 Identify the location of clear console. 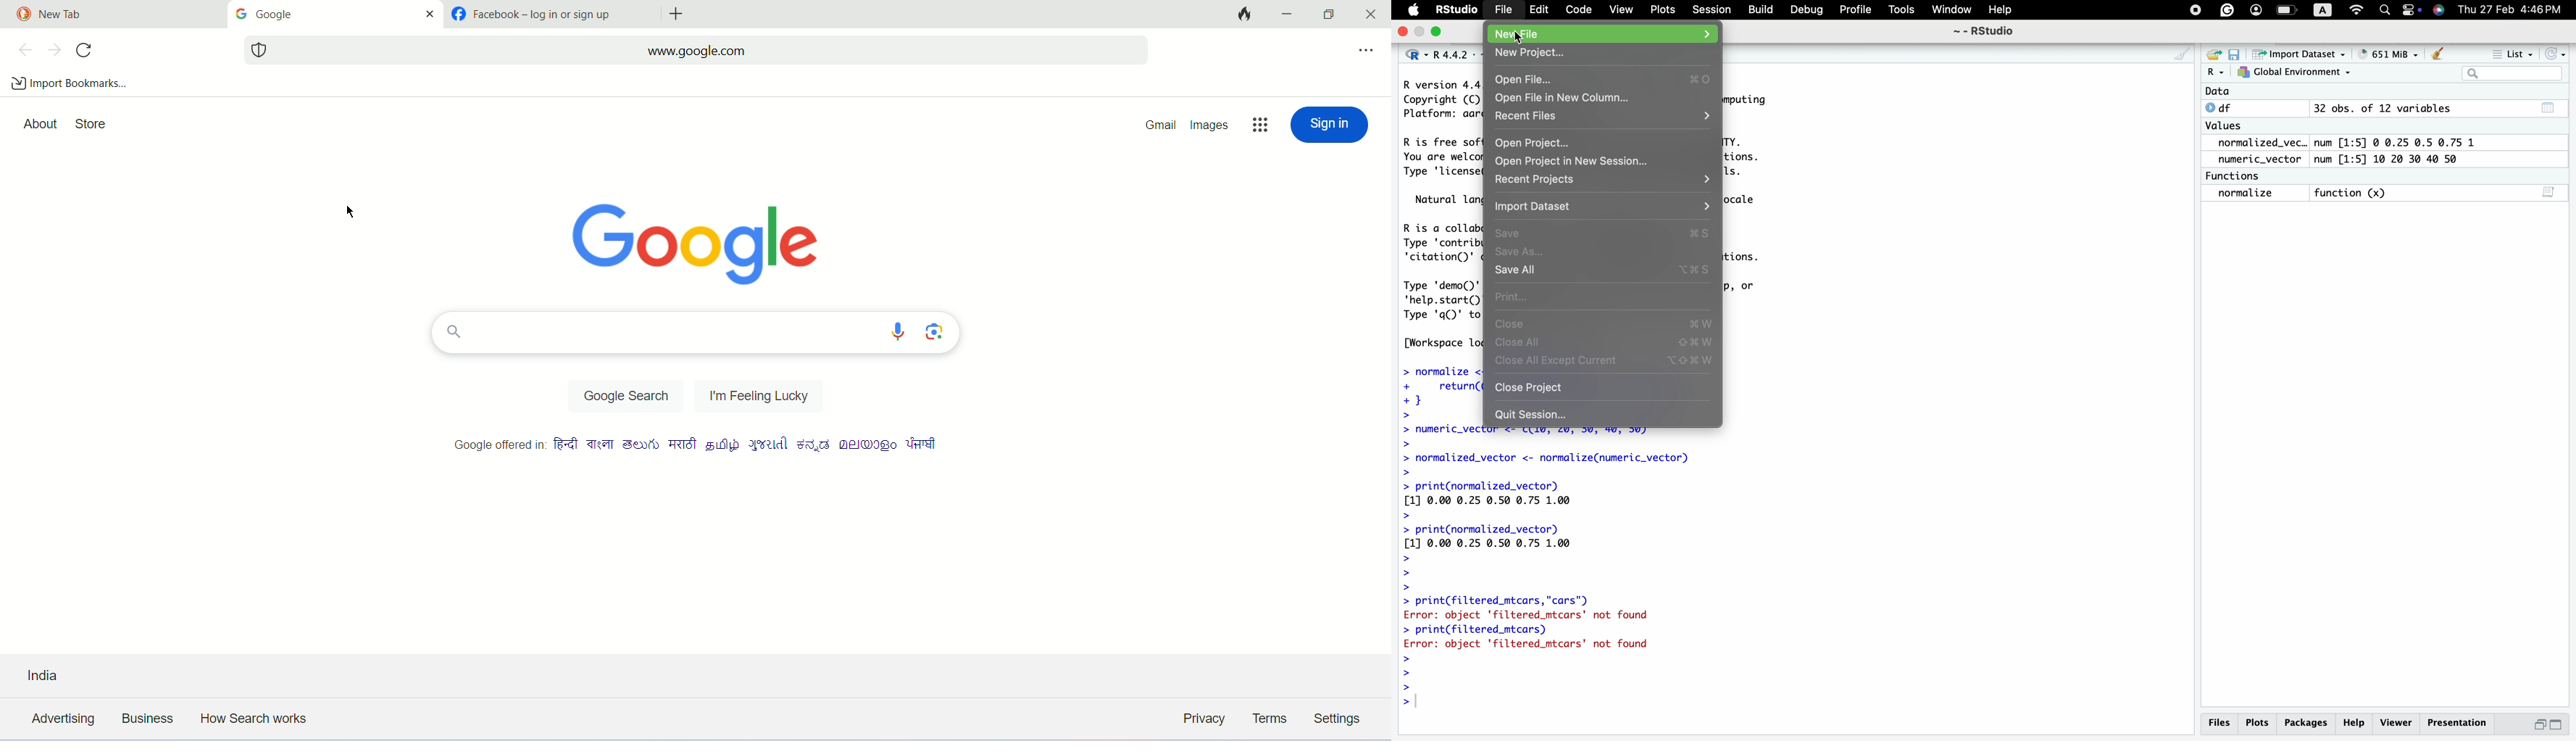
(2177, 51).